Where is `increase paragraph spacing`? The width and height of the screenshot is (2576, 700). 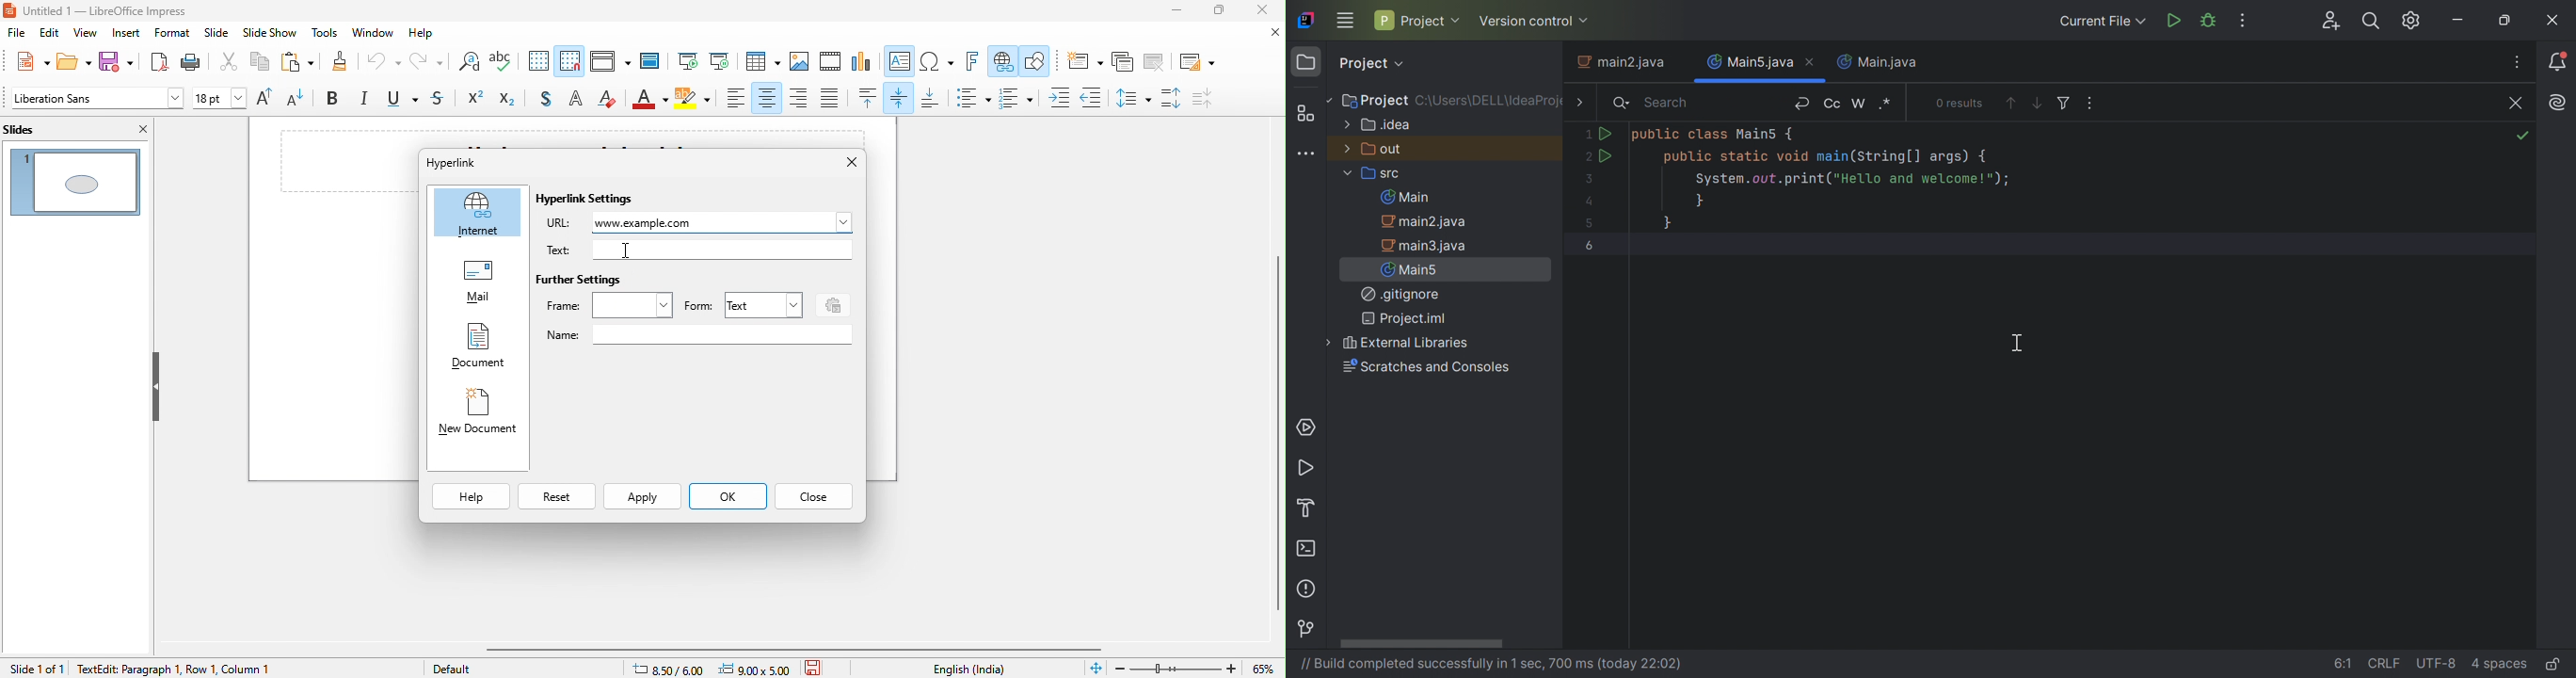
increase paragraph spacing is located at coordinates (1174, 99).